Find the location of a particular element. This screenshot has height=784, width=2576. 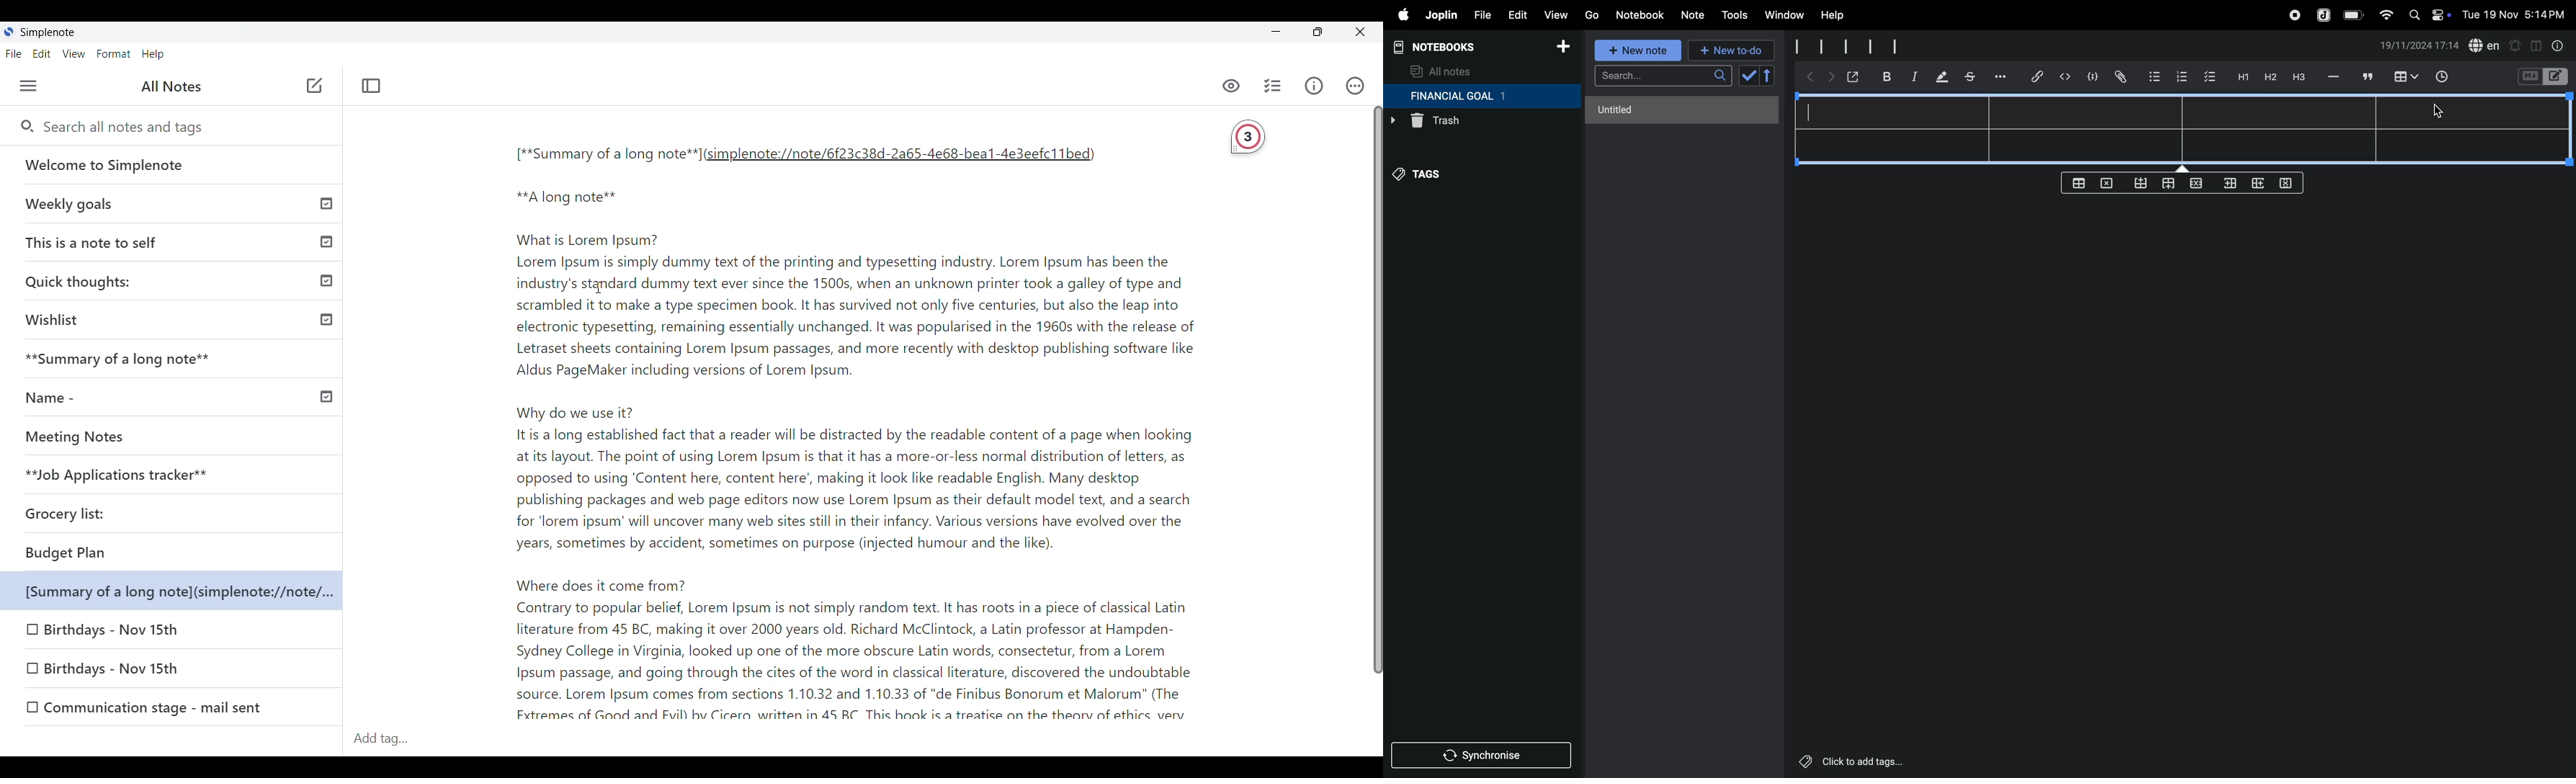

hifen is located at coordinates (2335, 76).